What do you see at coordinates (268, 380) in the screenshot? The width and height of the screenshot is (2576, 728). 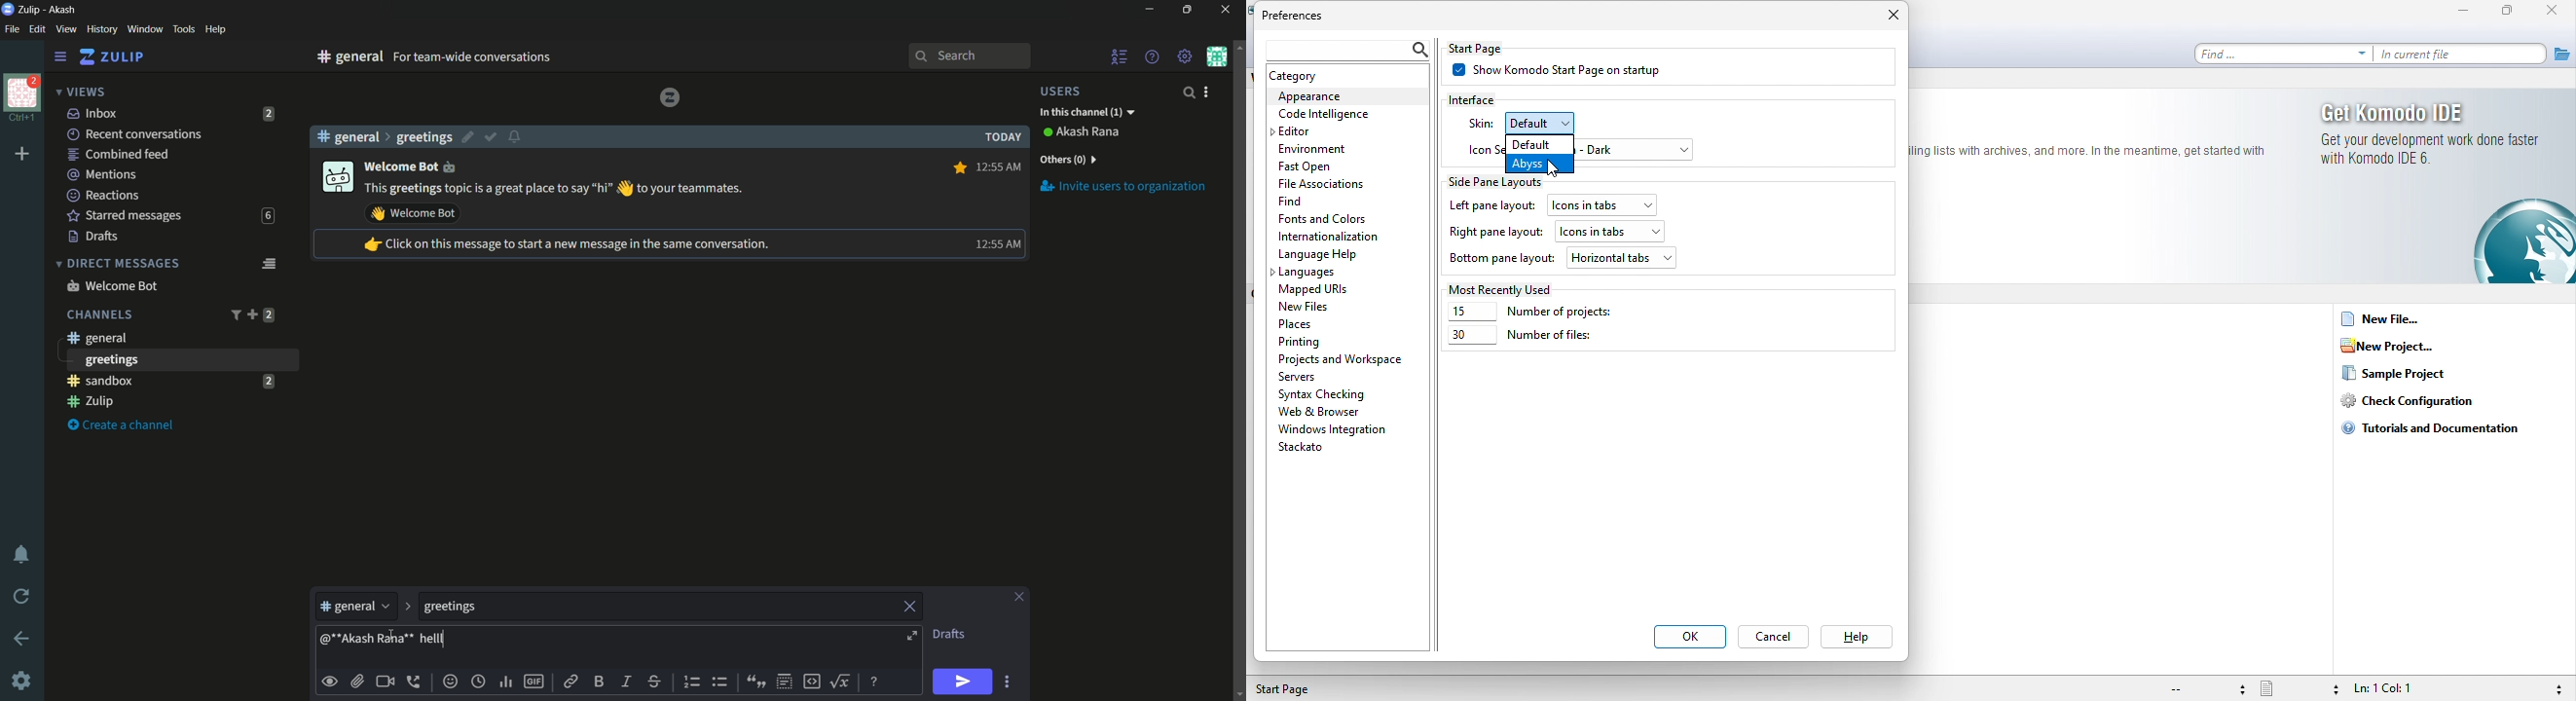 I see `2 unread messages` at bounding box center [268, 380].